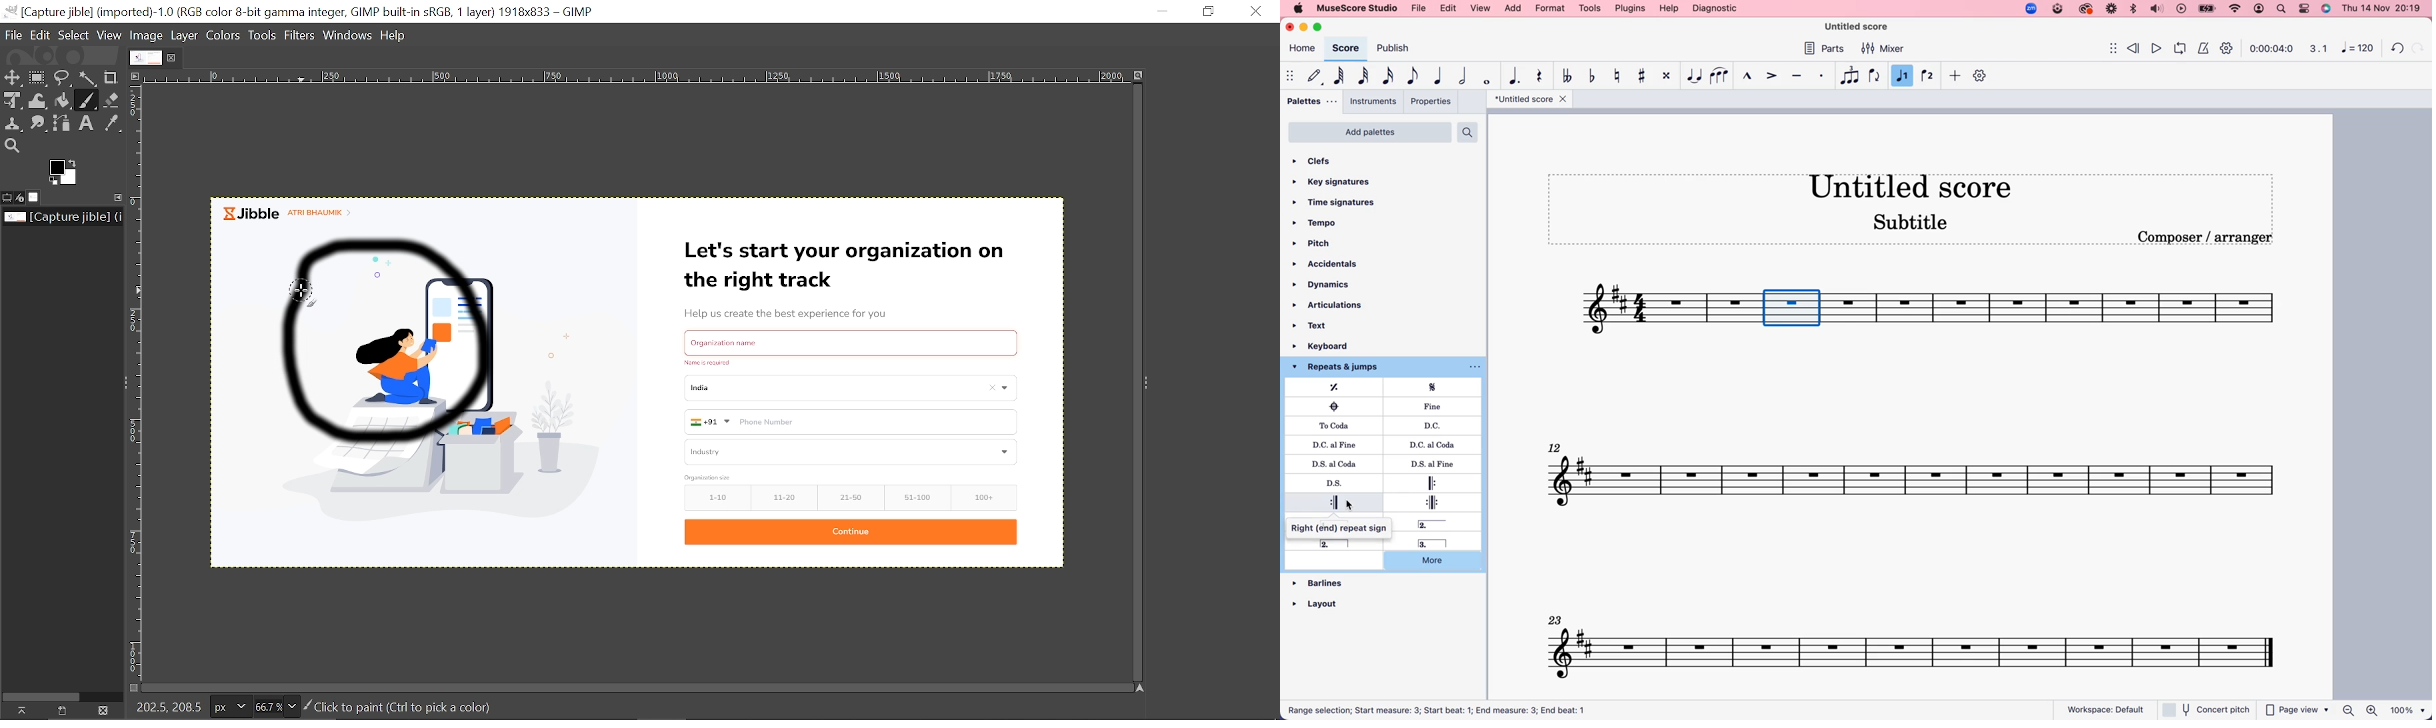  Describe the element at coordinates (88, 124) in the screenshot. I see `text tool ` at that location.